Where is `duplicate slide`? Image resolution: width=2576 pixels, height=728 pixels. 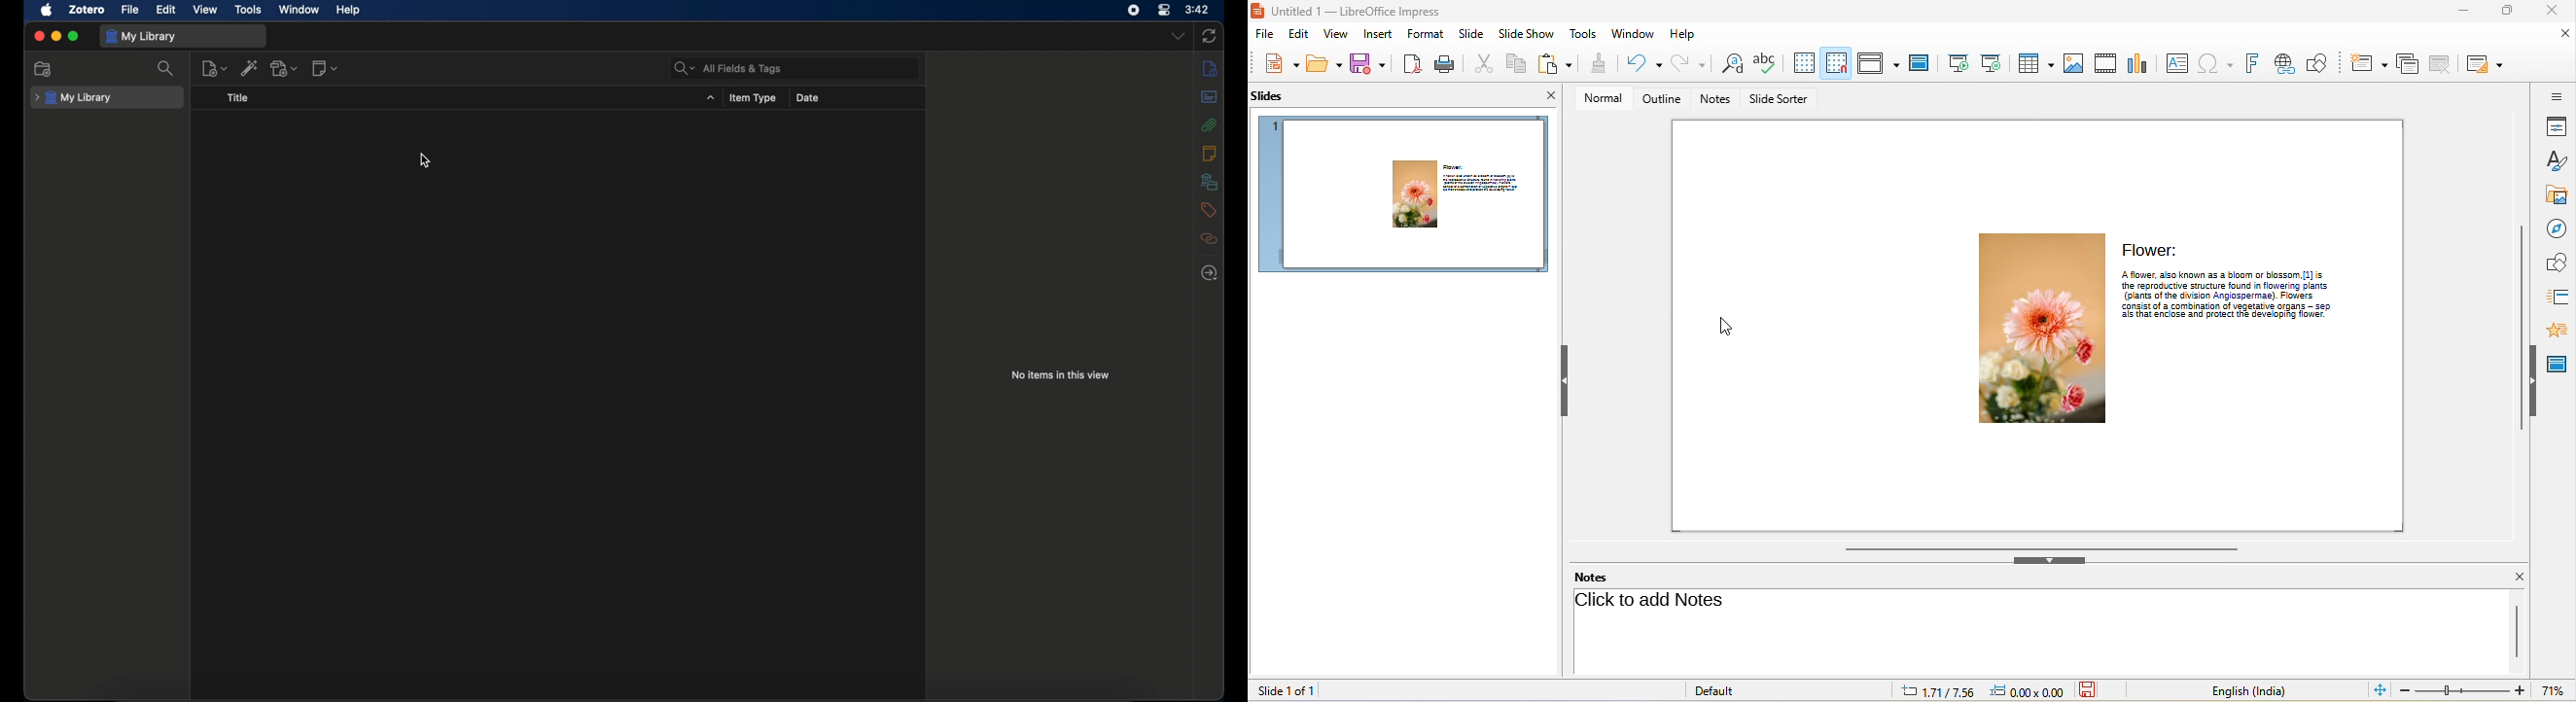 duplicate slide is located at coordinates (2406, 63).